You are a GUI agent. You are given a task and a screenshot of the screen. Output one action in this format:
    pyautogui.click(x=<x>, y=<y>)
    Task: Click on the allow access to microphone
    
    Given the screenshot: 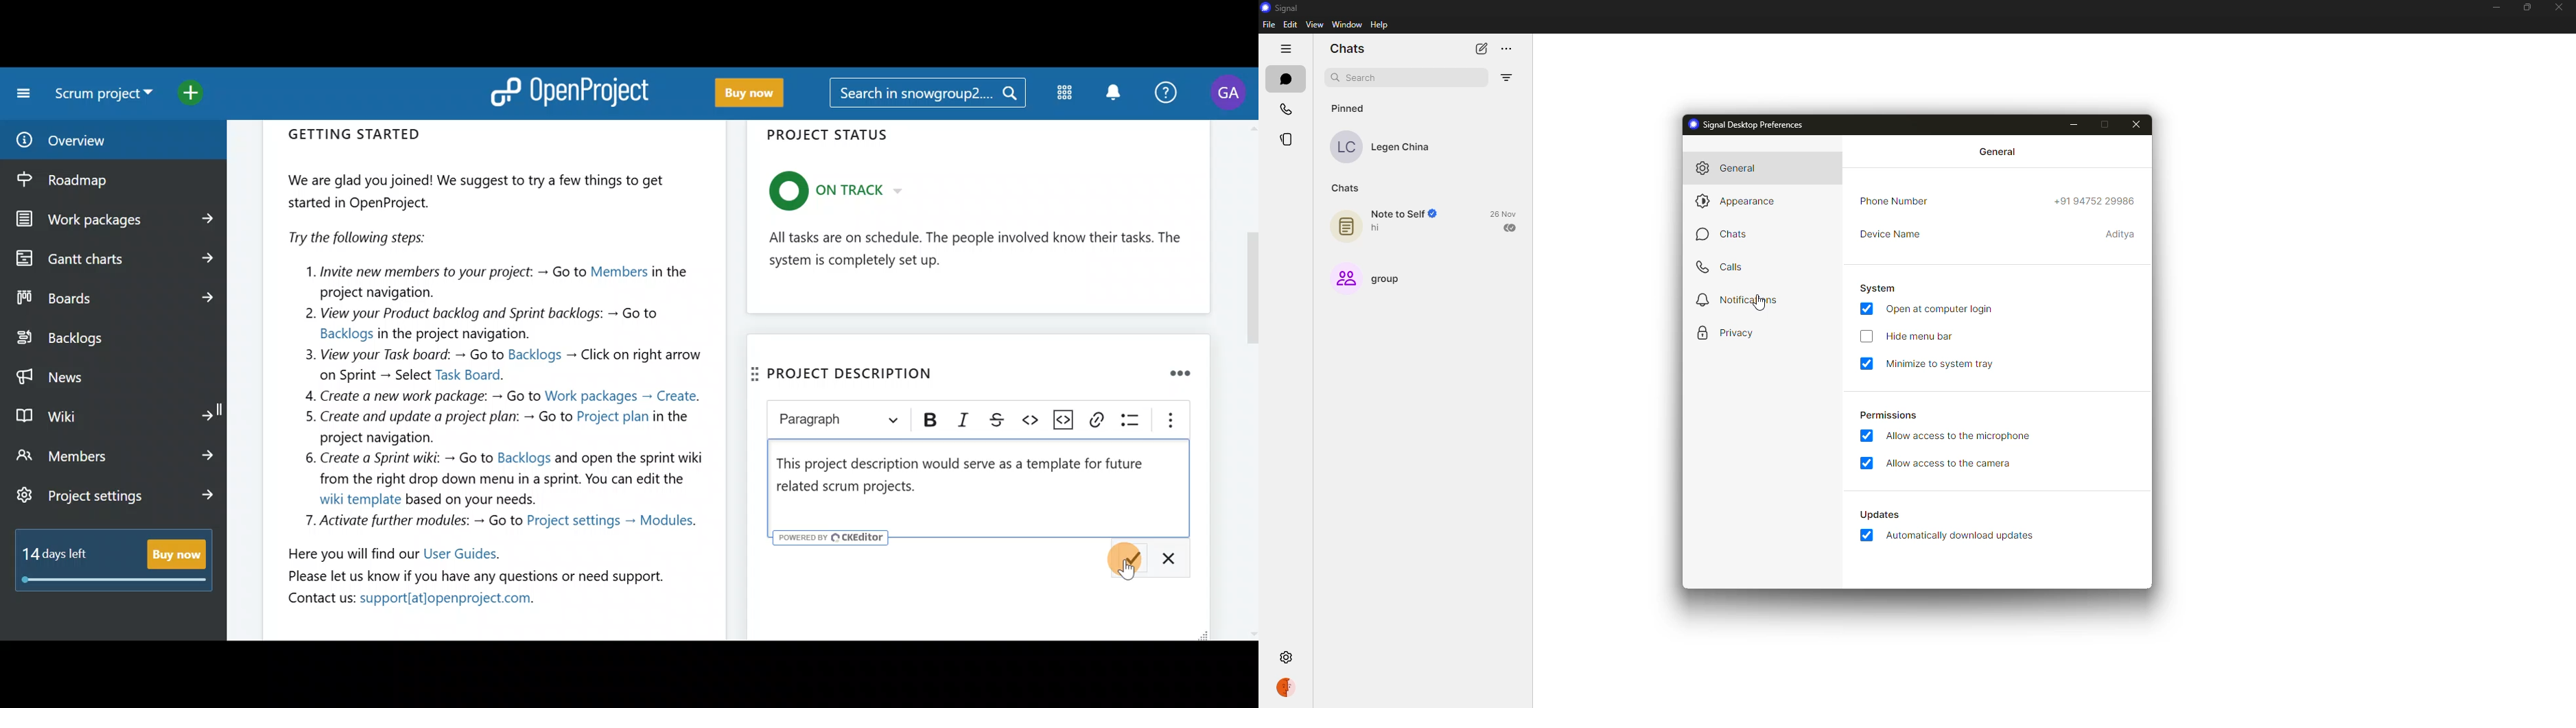 What is the action you would take?
    pyautogui.click(x=1960, y=436)
    